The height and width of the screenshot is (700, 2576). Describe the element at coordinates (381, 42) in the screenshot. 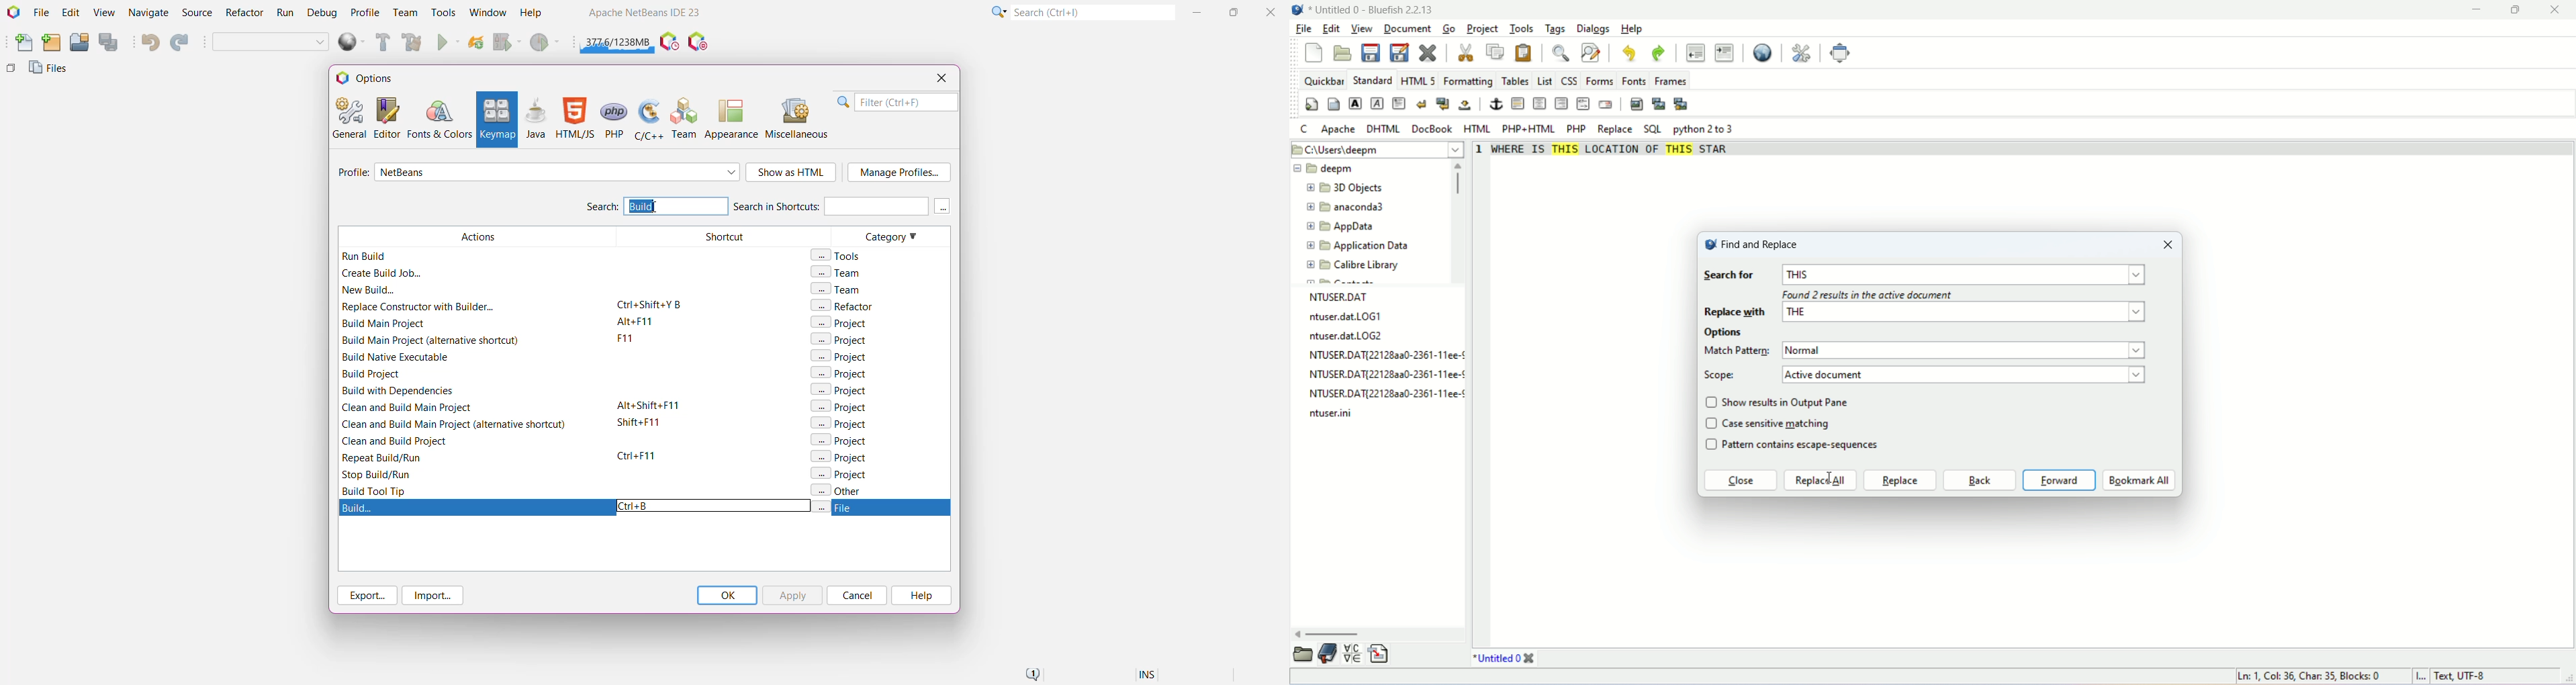

I see `Build Main Project` at that location.